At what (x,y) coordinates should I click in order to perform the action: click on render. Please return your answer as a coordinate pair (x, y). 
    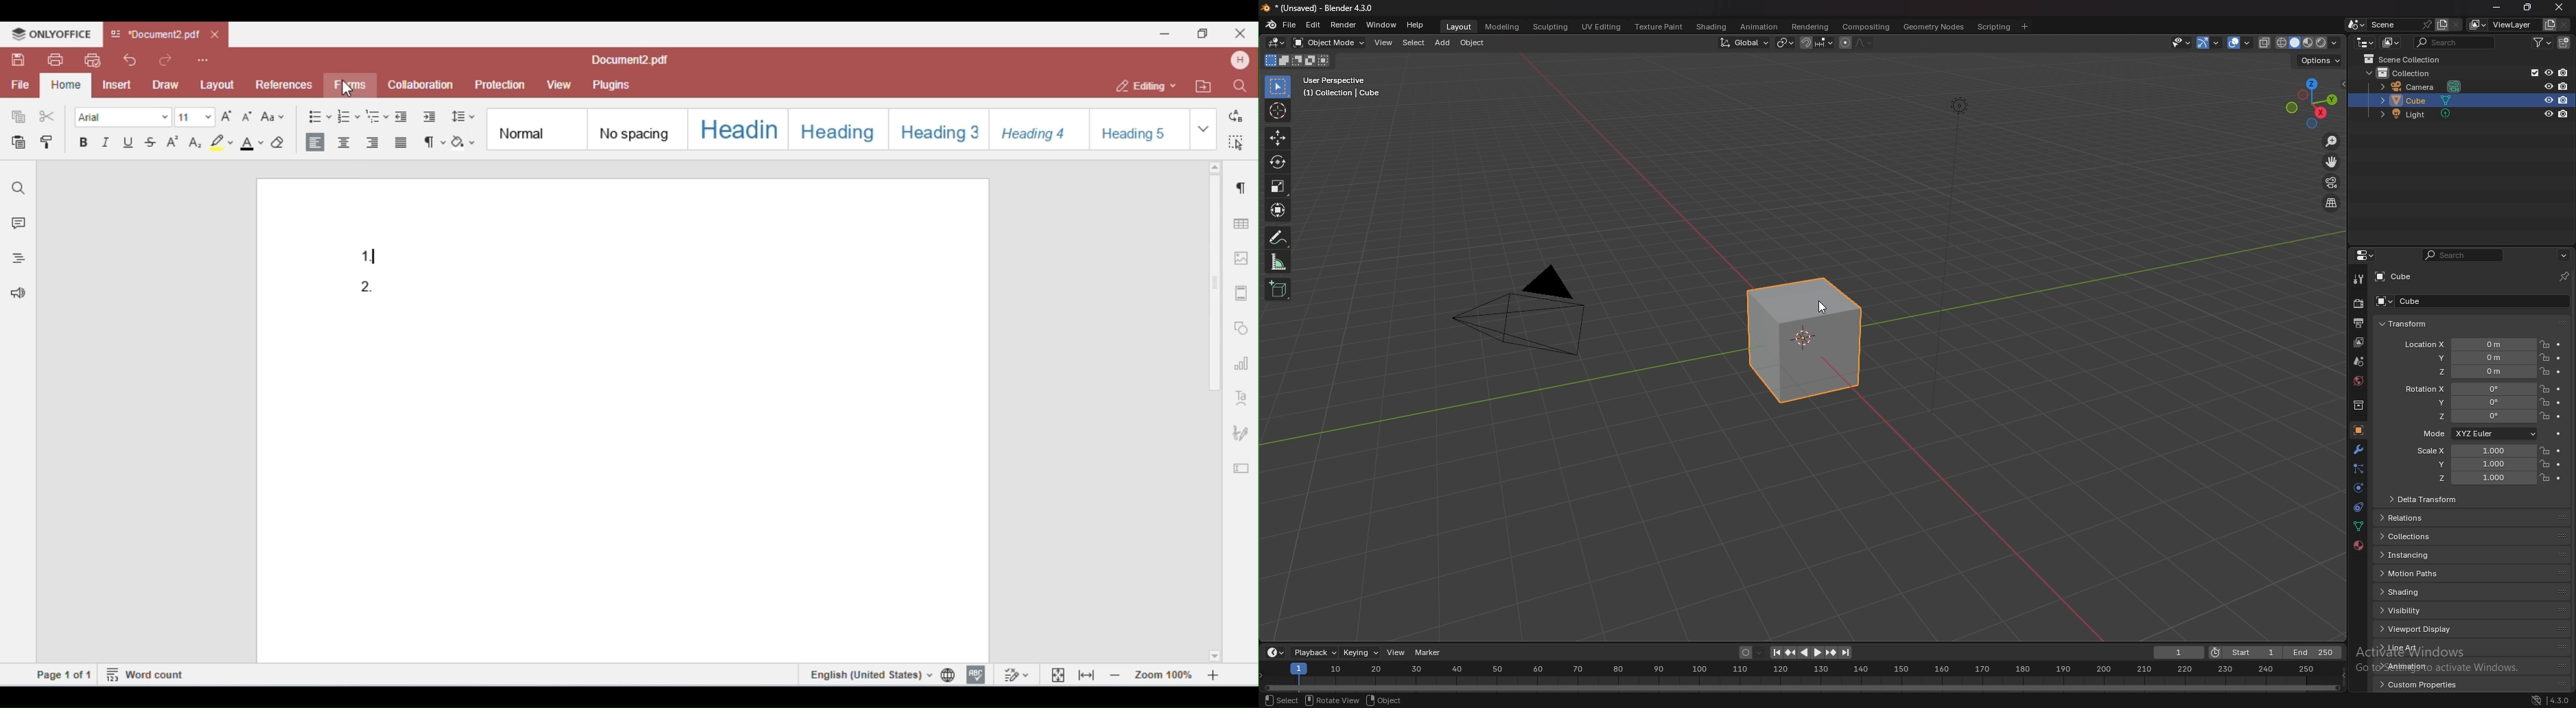
    Looking at the image, I should click on (2358, 304).